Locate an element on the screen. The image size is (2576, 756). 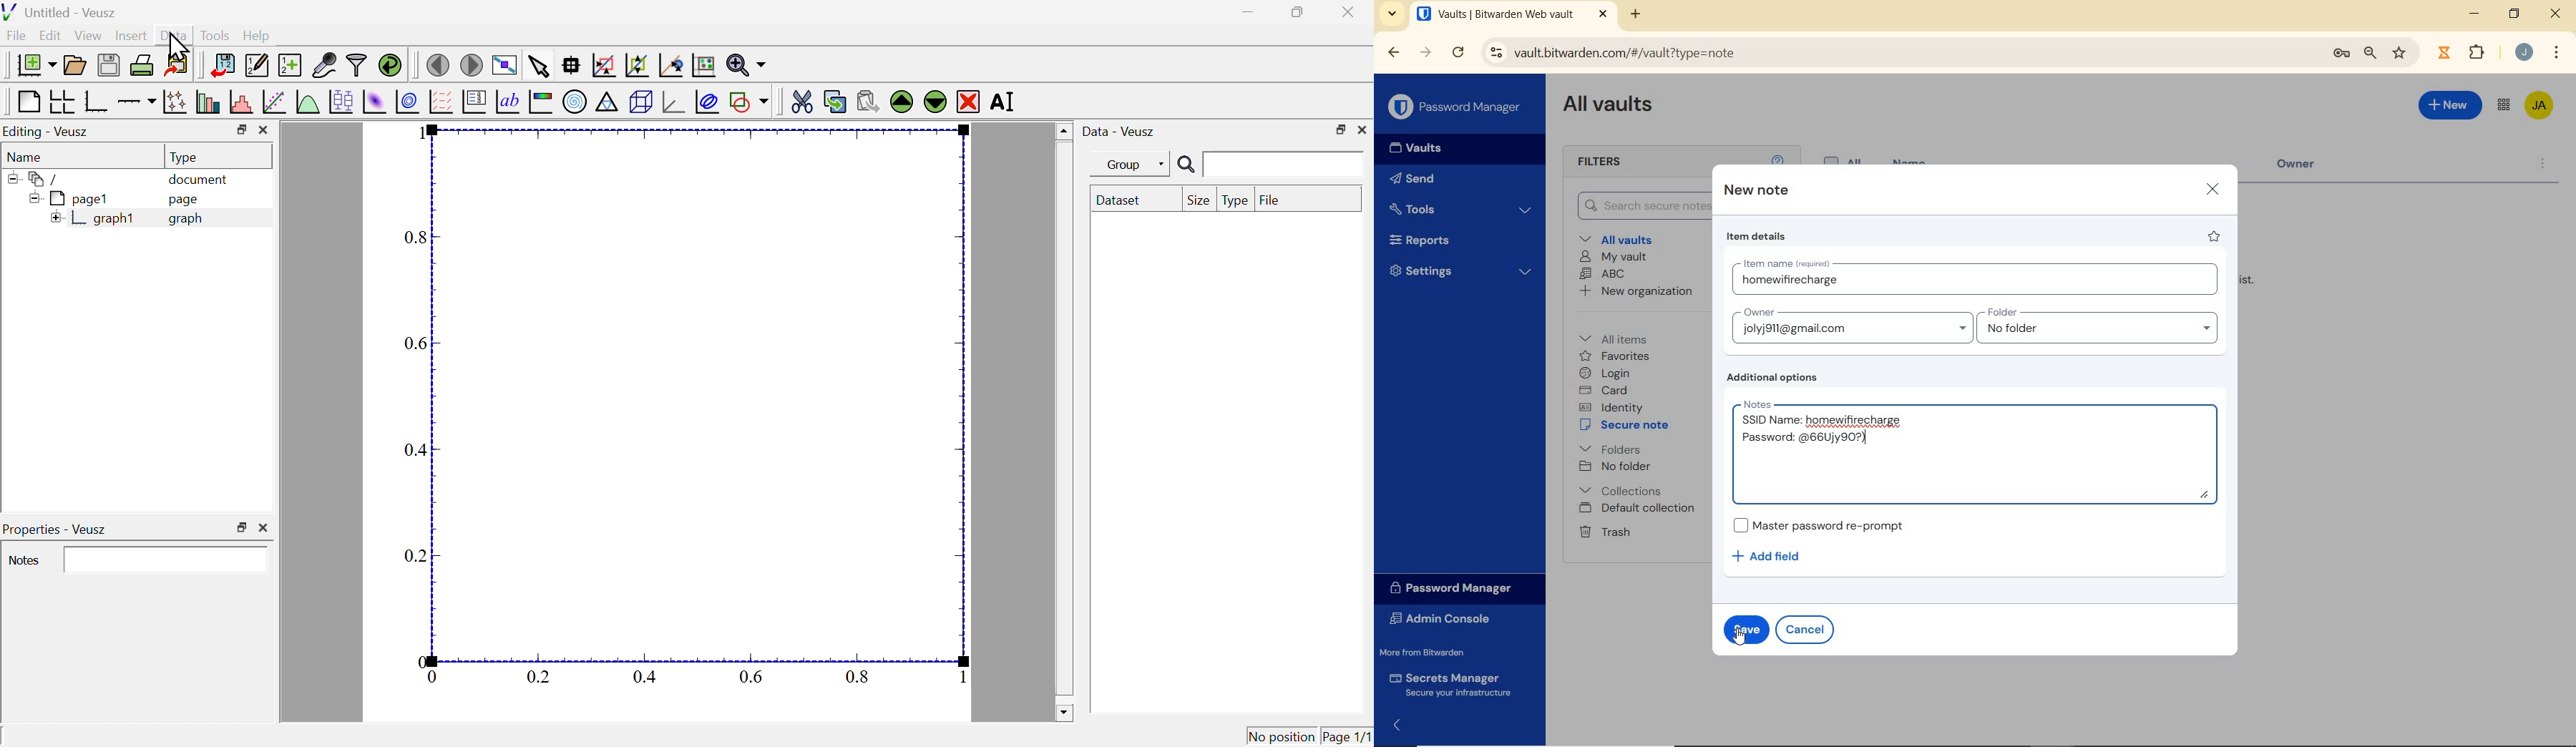
cut the selected widget is located at coordinates (799, 100).